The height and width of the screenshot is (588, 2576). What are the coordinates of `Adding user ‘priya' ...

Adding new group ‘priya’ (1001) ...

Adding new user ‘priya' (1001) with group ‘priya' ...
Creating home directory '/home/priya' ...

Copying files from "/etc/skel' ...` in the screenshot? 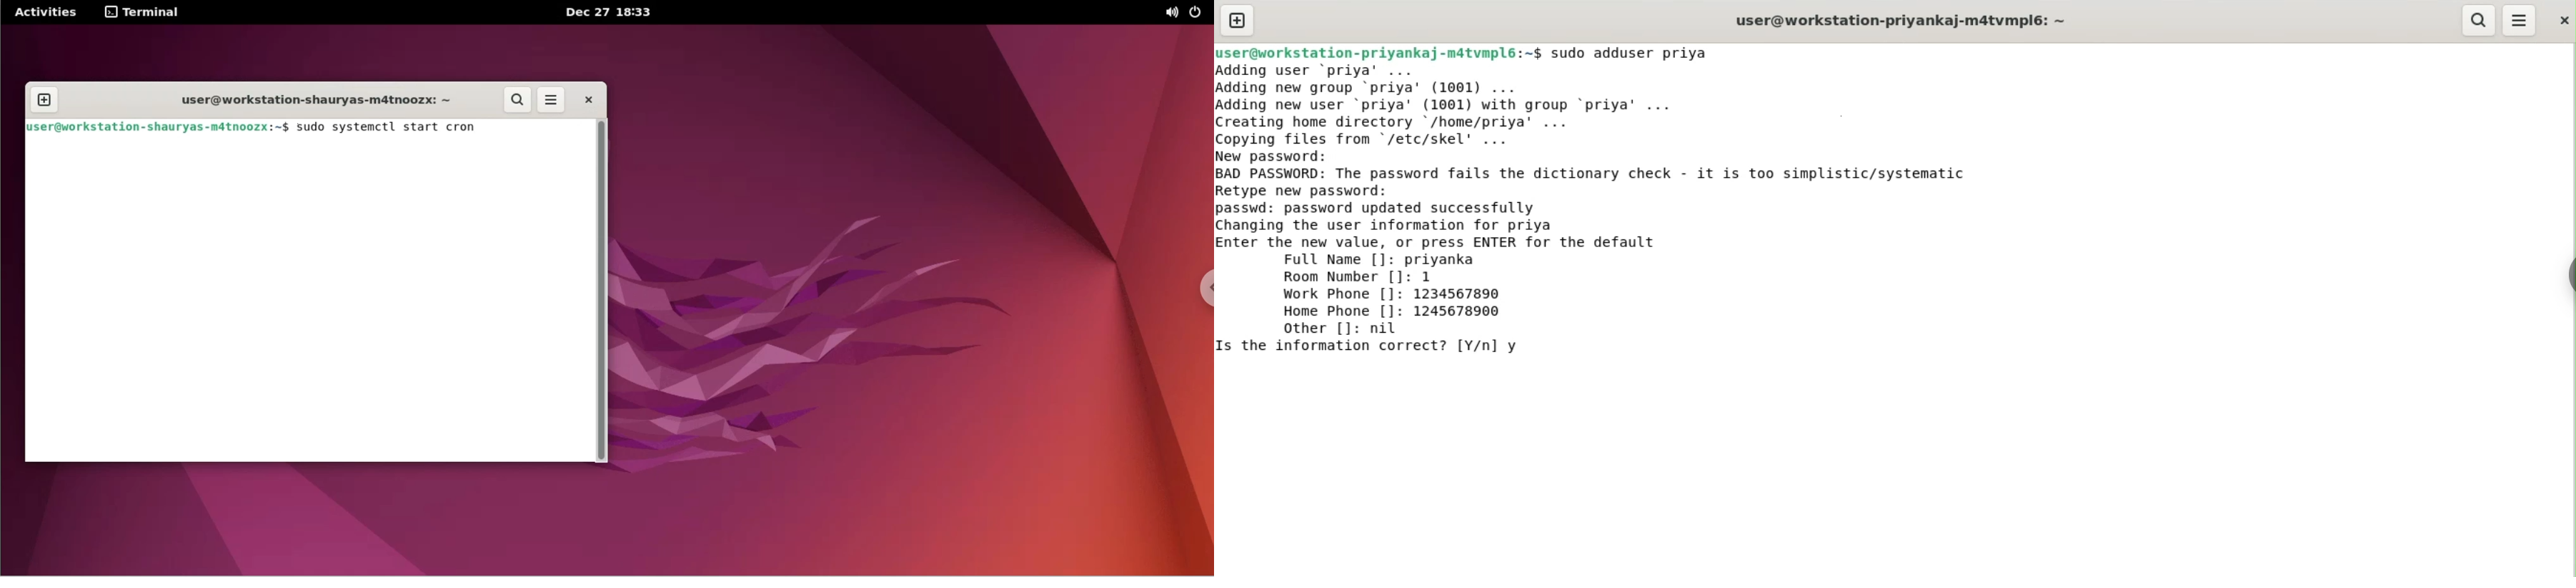 It's located at (1452, 105).